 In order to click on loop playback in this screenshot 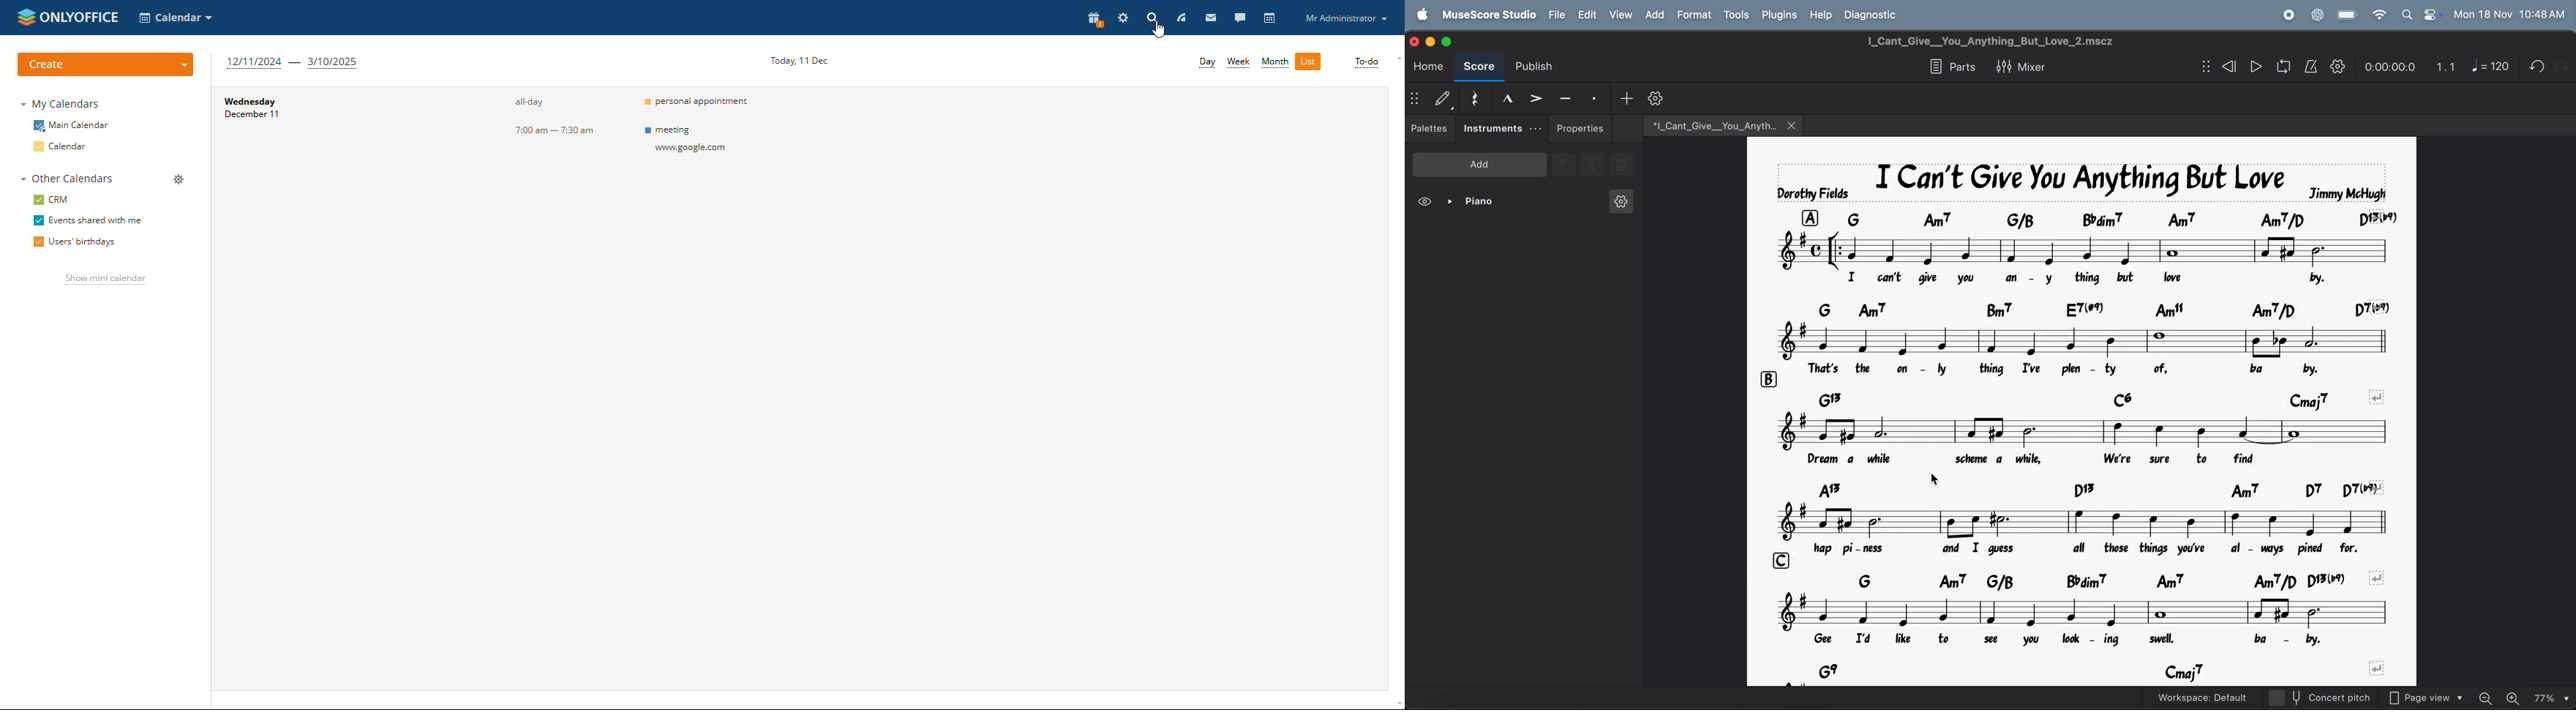, I will do `click(2270, 68)`.